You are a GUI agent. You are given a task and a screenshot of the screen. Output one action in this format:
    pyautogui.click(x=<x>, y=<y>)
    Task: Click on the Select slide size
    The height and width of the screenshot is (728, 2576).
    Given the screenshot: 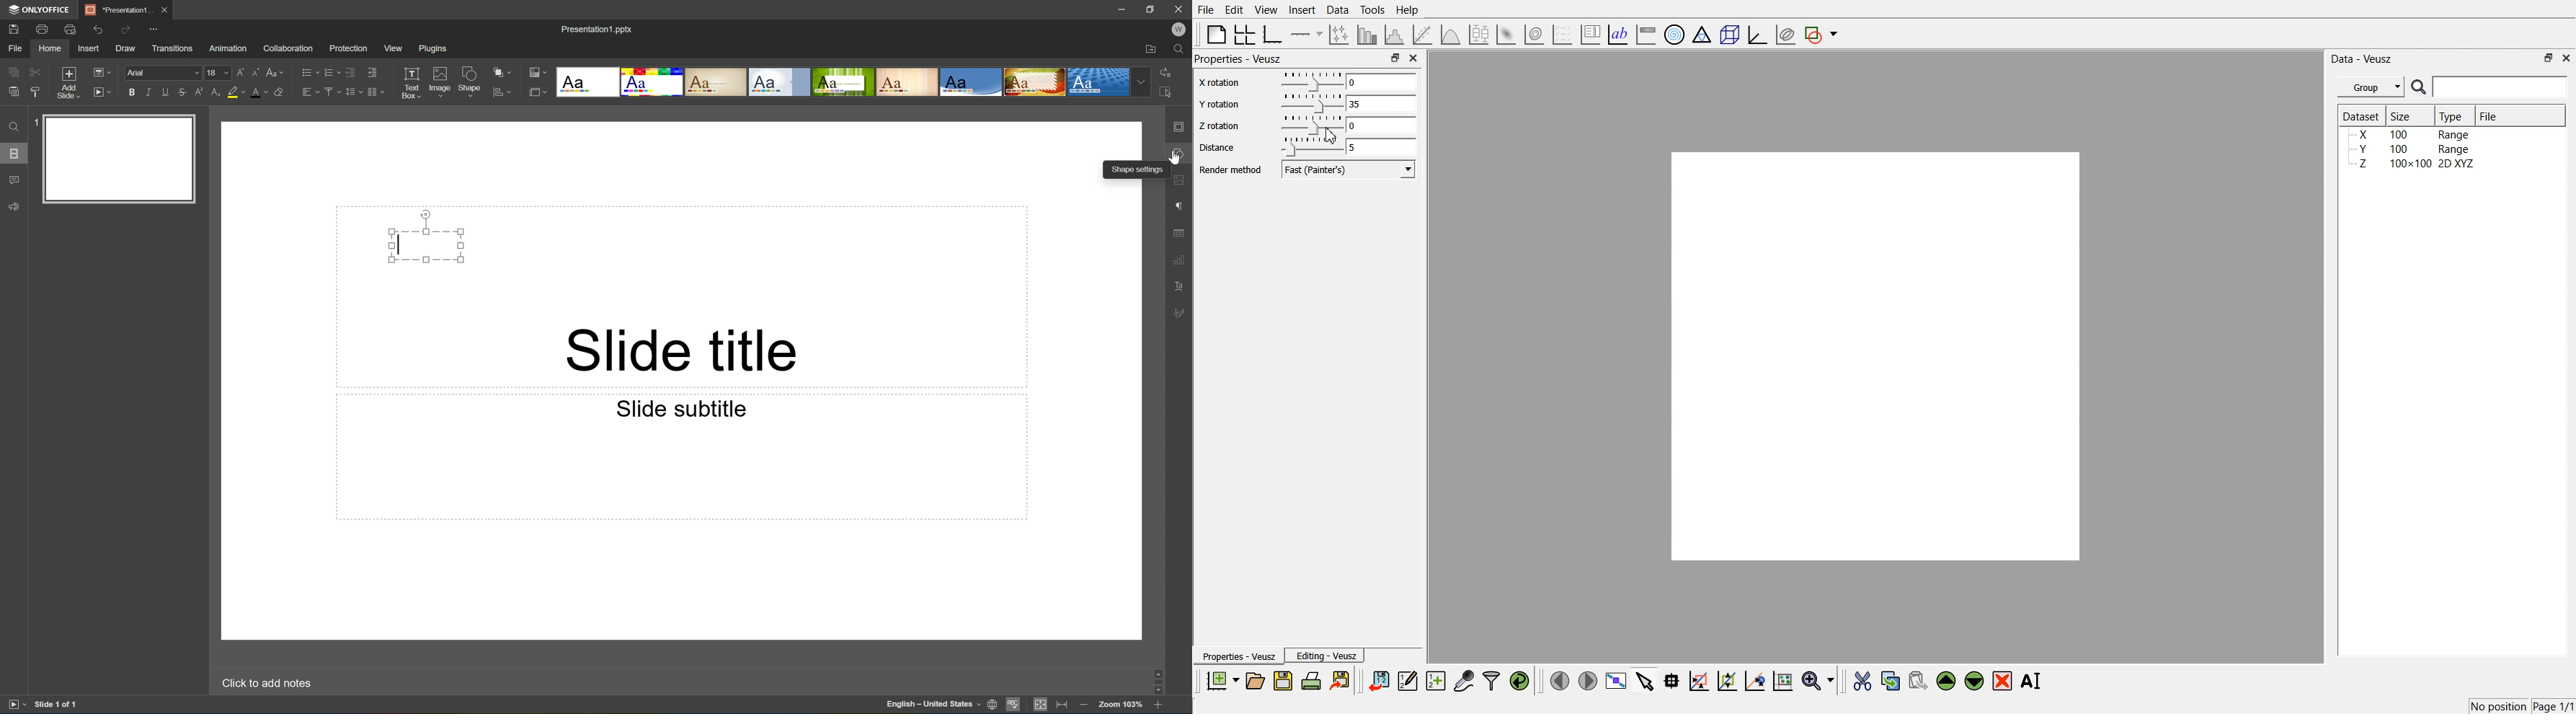 What is the action you would take?
    pyautogui.click(x=538, y=94)
    